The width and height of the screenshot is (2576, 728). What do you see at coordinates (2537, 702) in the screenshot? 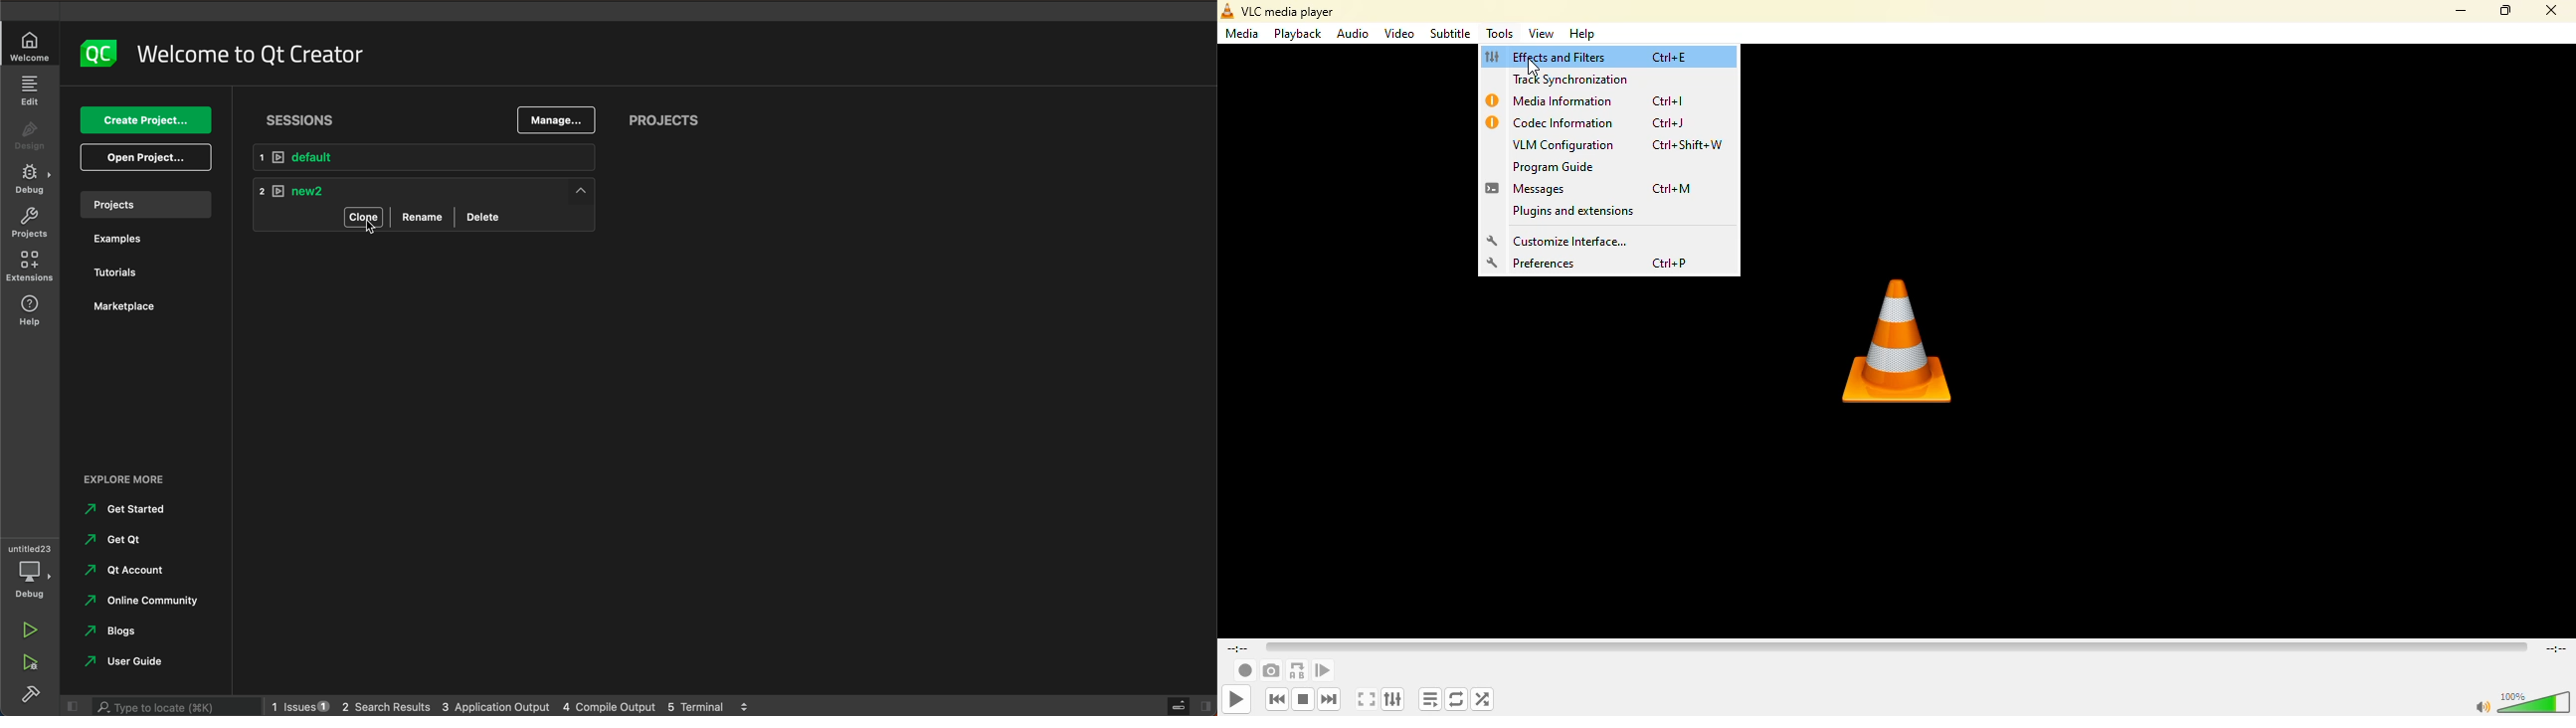
I see `volume adjust 100%` at bounding box center [2537, 702].